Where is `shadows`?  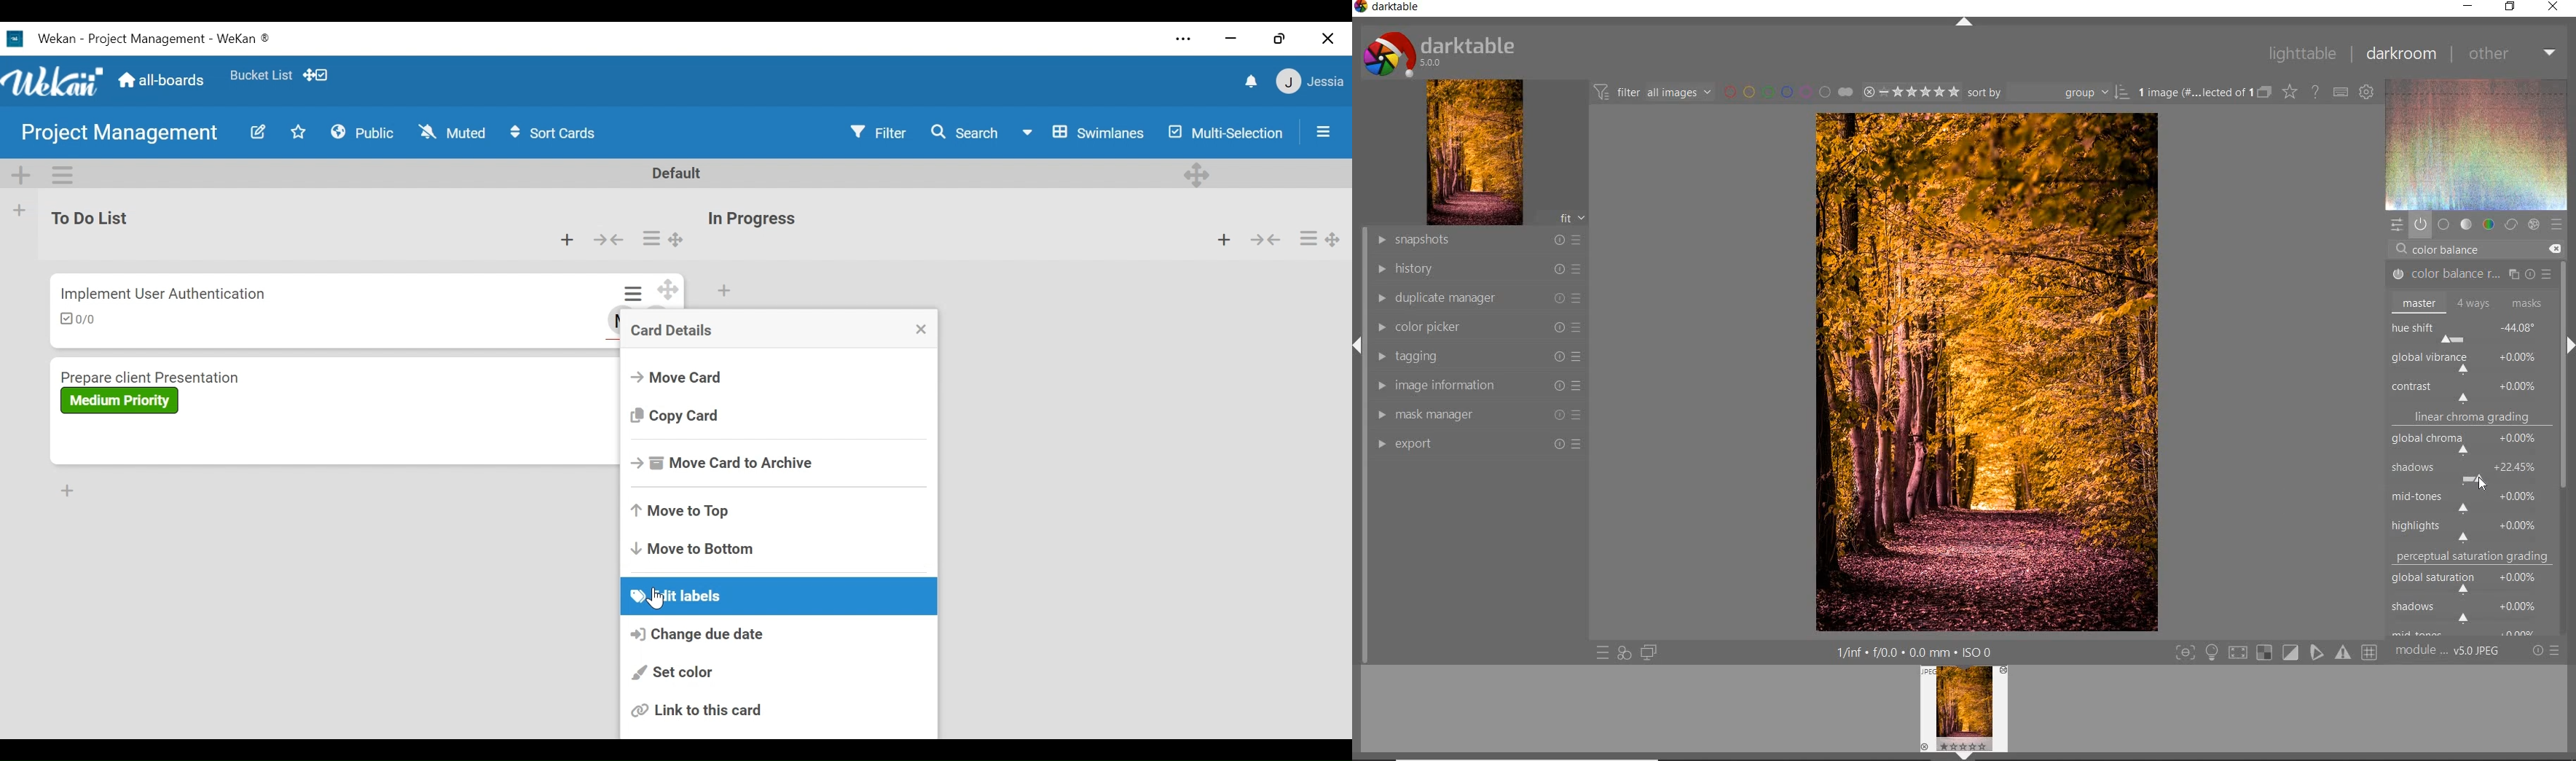
shadows is located at coordinates (2469, 473).